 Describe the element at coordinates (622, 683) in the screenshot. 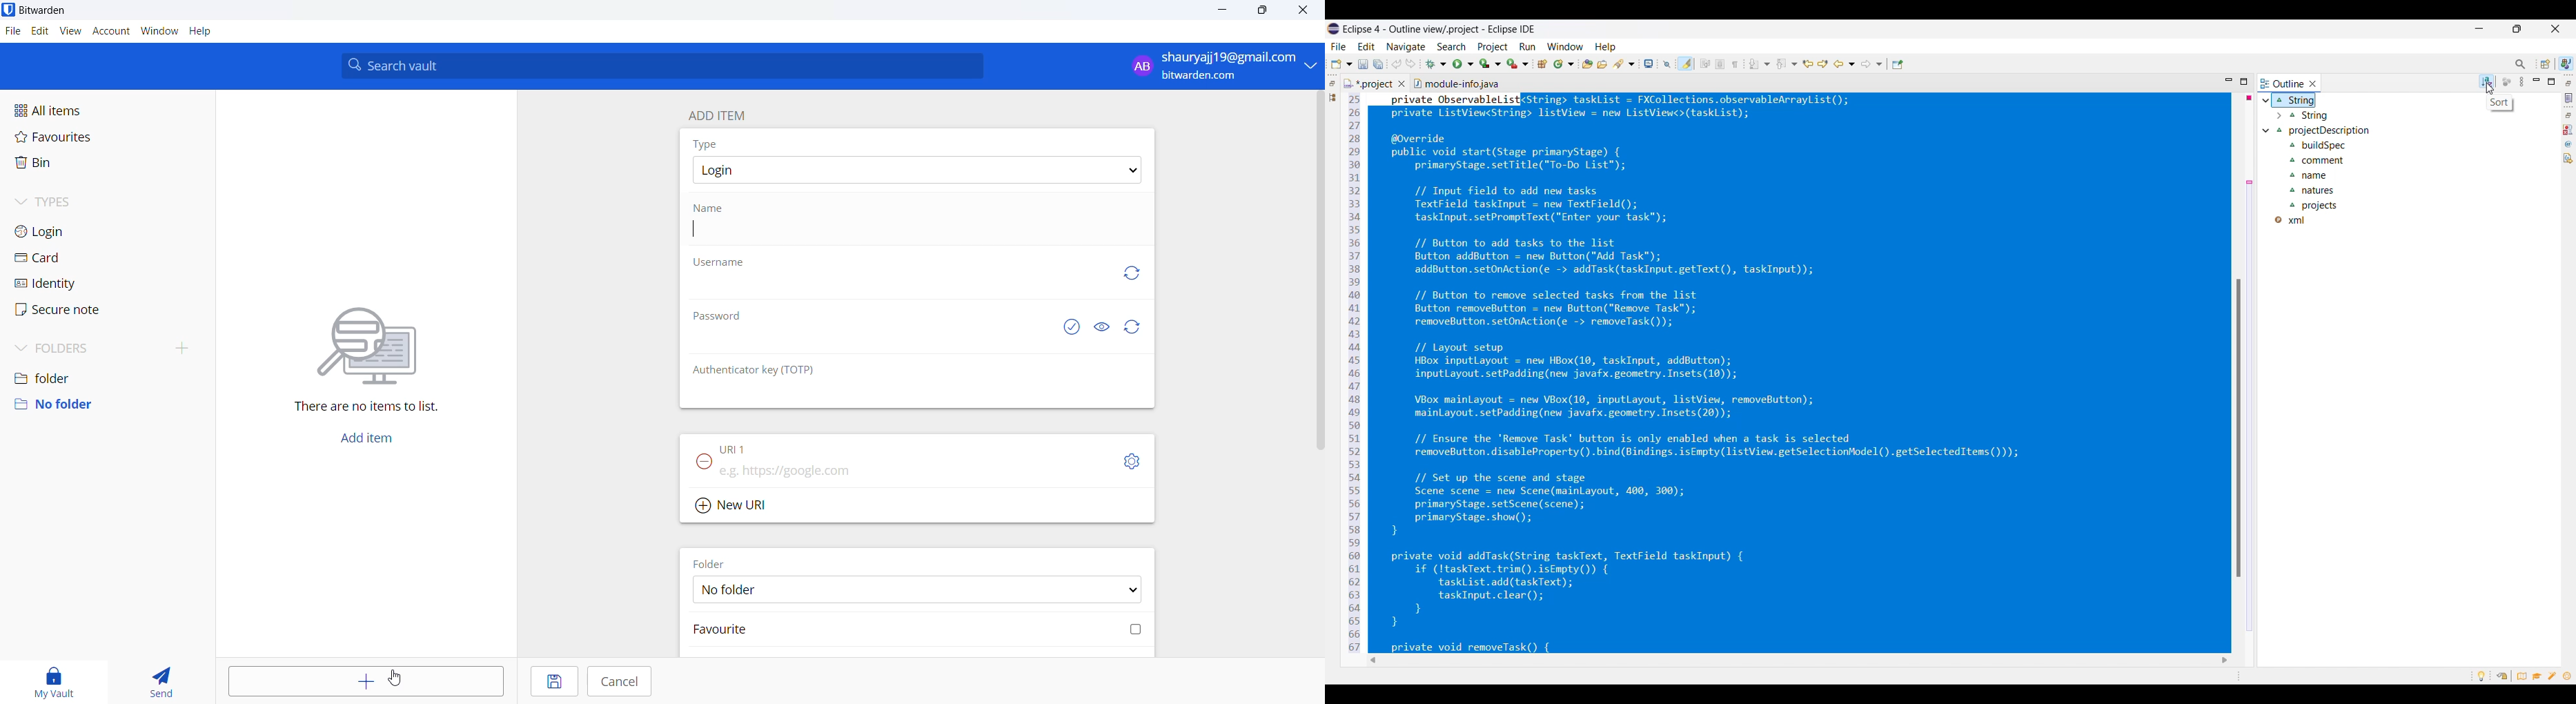

I see `cancel` at that location.